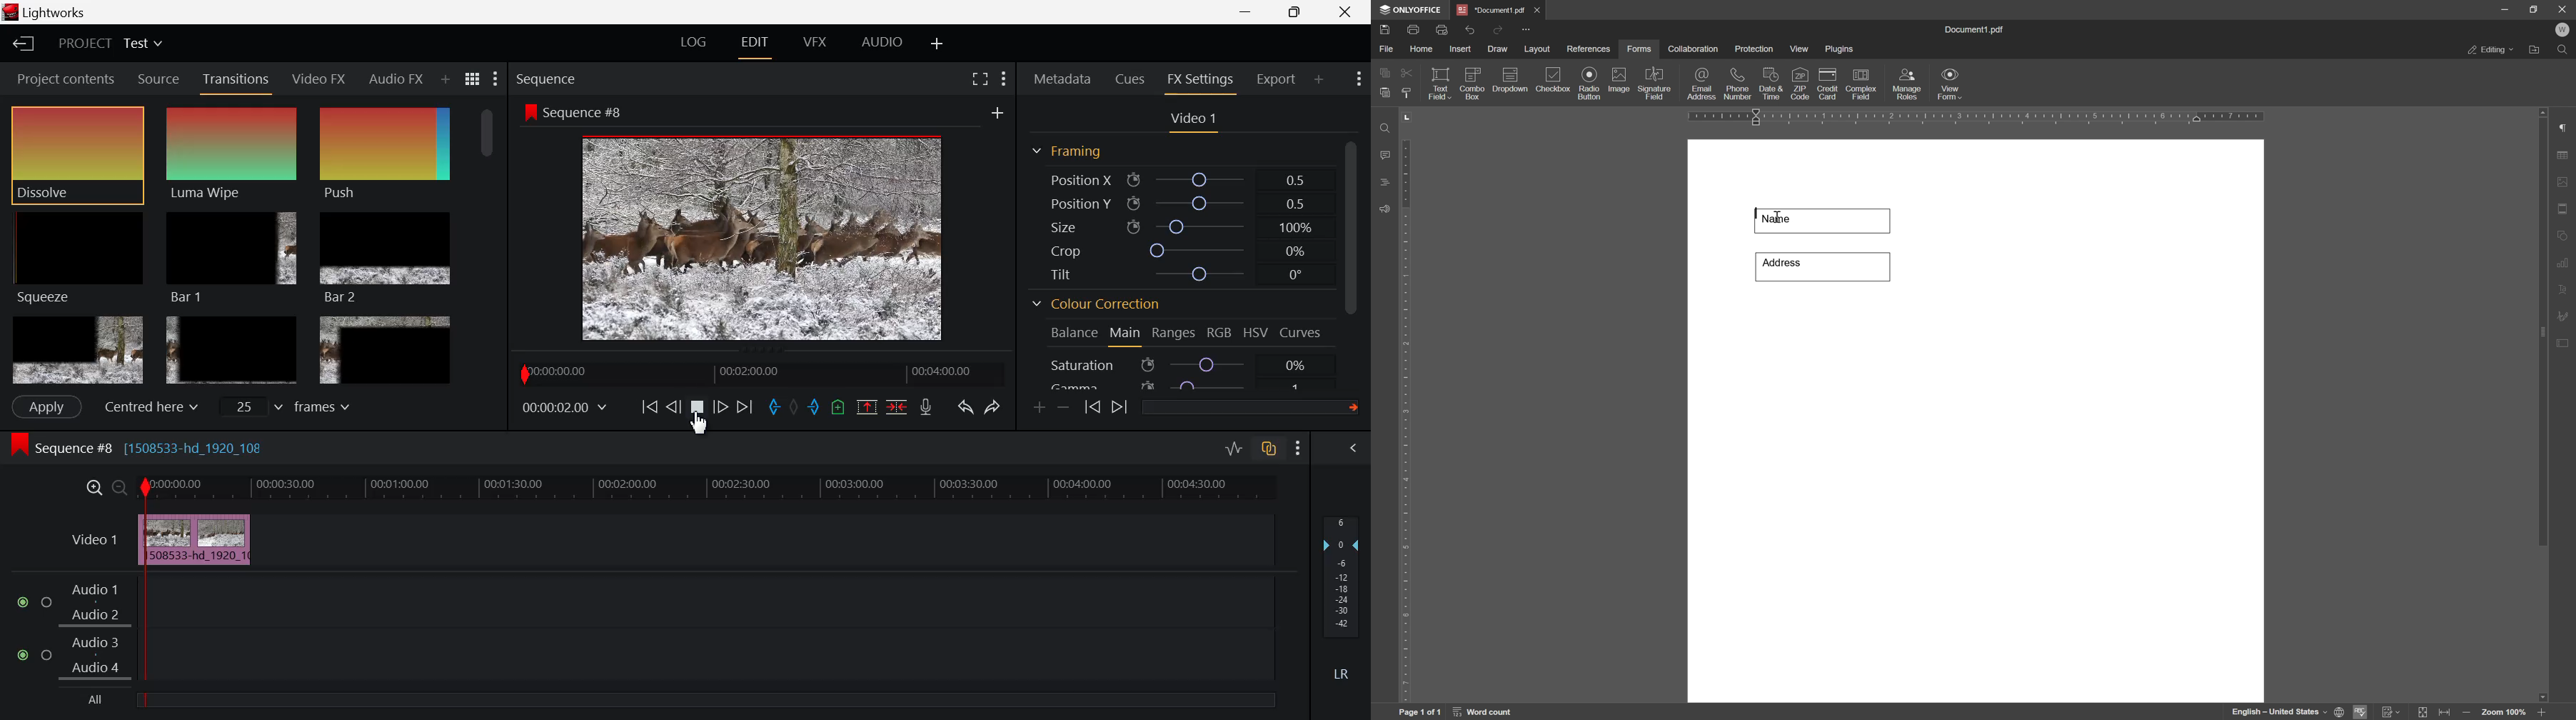 This screenshot has height=728, width=2576. What do you see at coordinates (1277, 79) in the screenshot?
I see `Export` at bounding box center [1277, 79].